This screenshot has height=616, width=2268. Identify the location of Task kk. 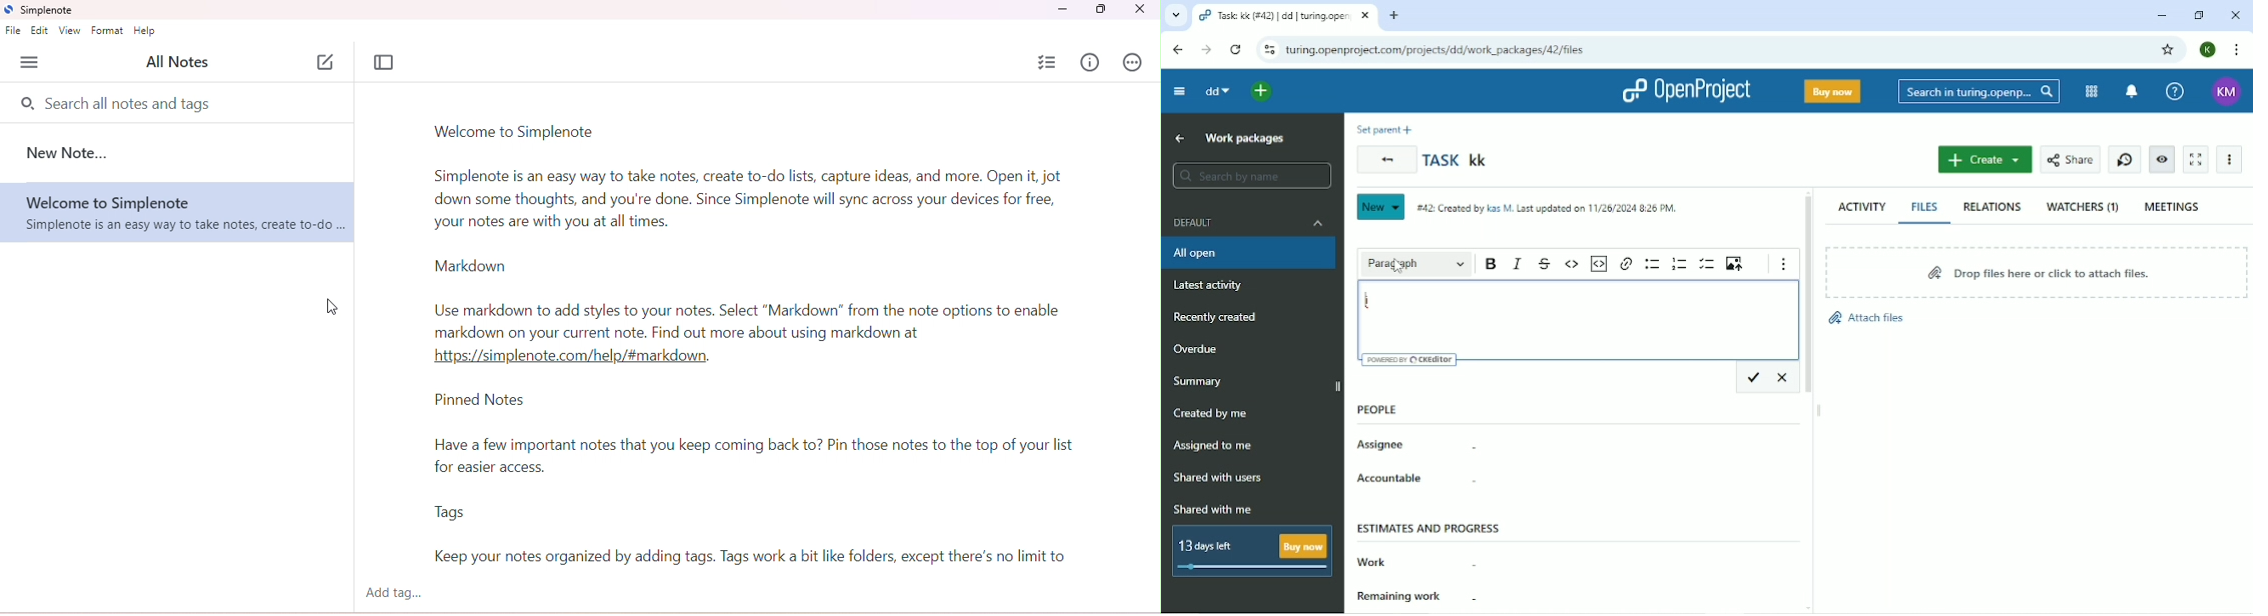
(1458, 161).